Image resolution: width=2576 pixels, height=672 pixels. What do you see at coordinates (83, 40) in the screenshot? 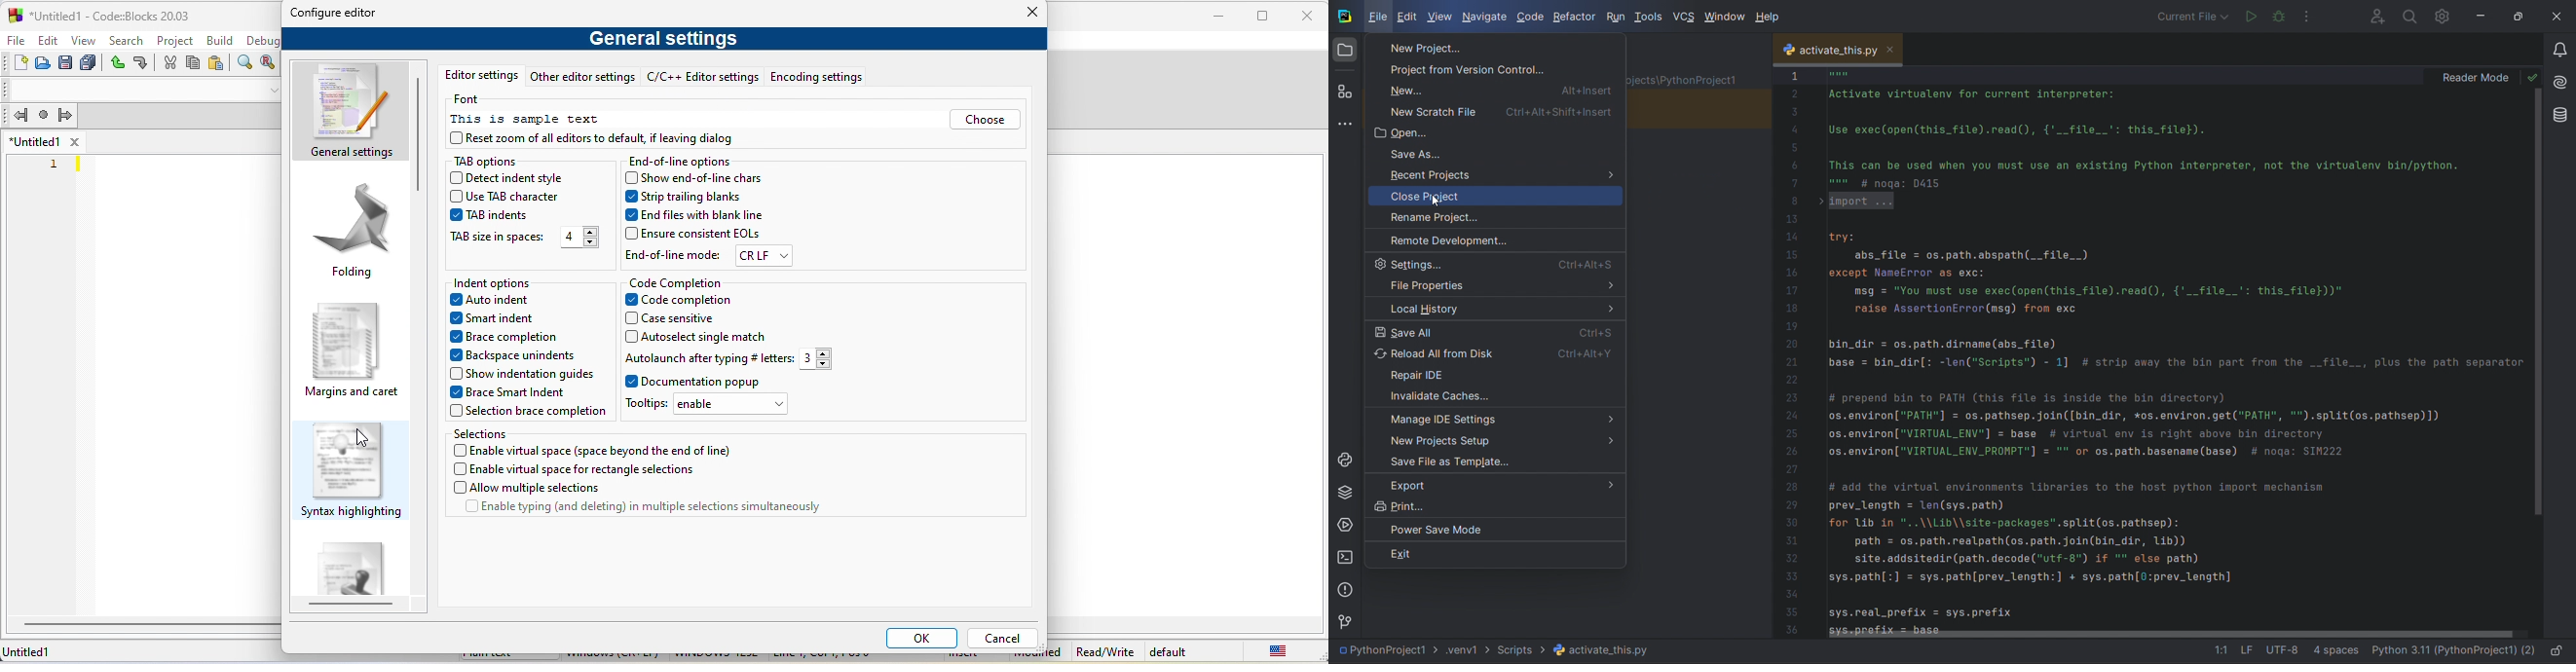
I see `view` at bounding box center [83, 40].